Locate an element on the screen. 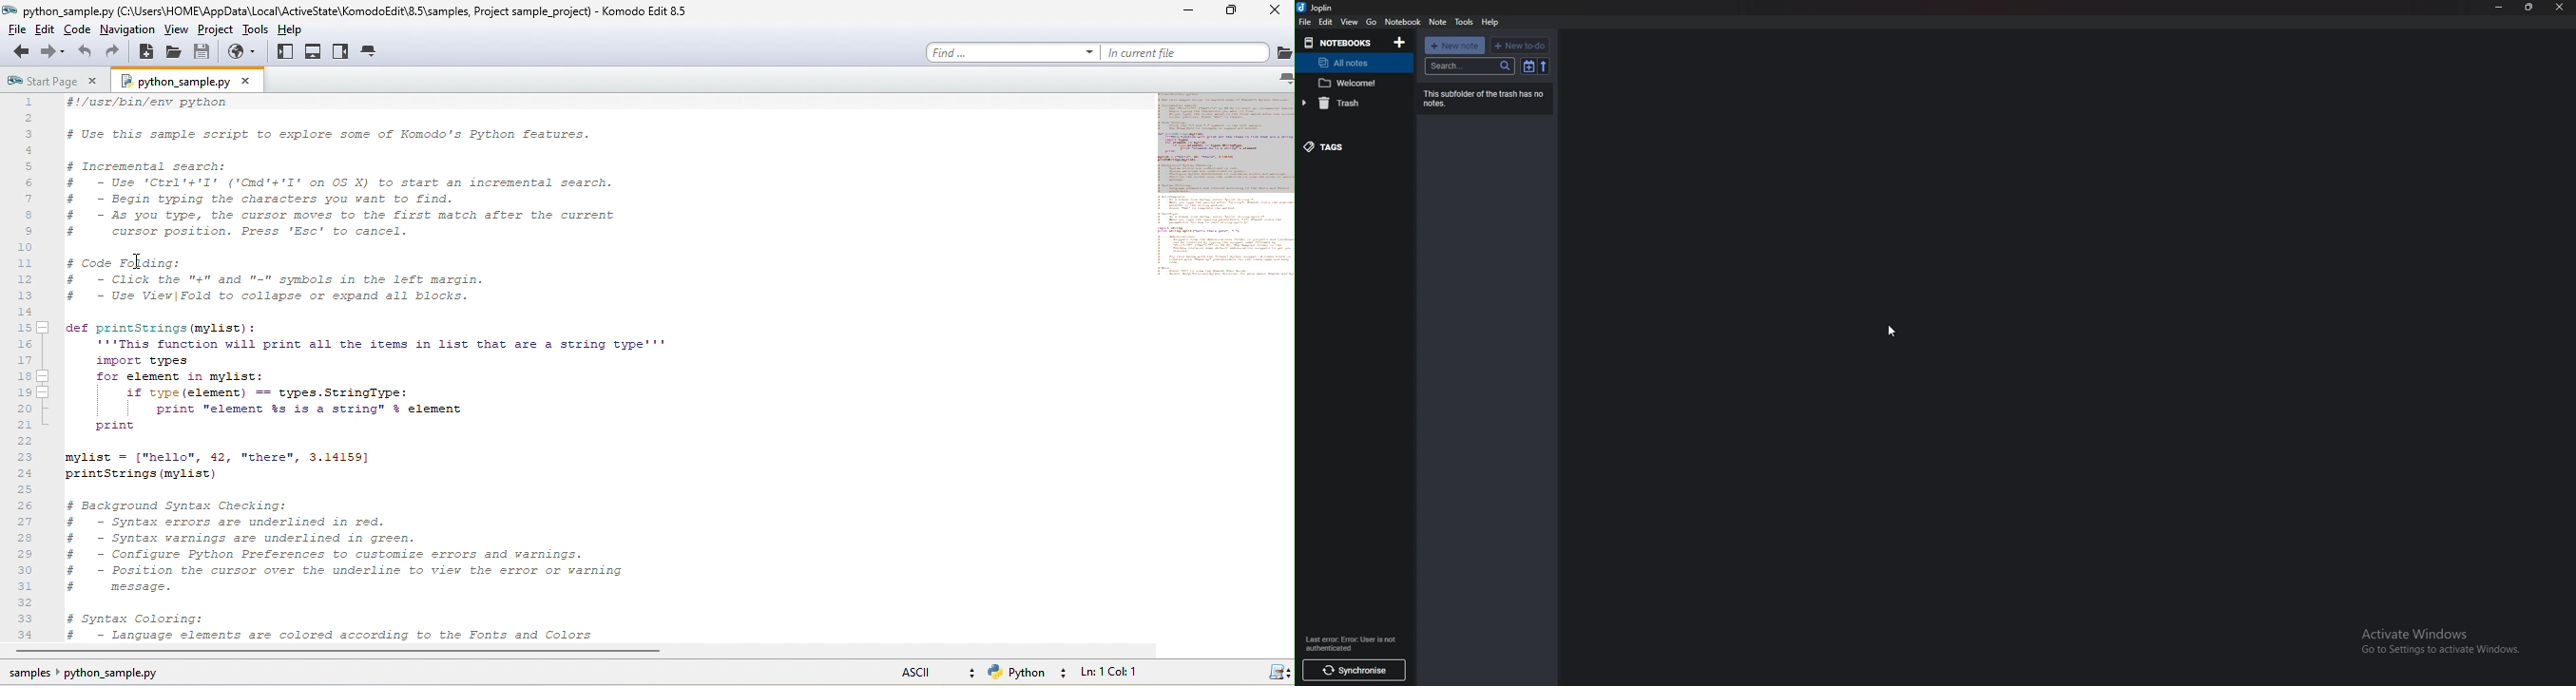 This screenshot has width=2576, height=700. Add notebooks is located at coordinates (1399, 42).